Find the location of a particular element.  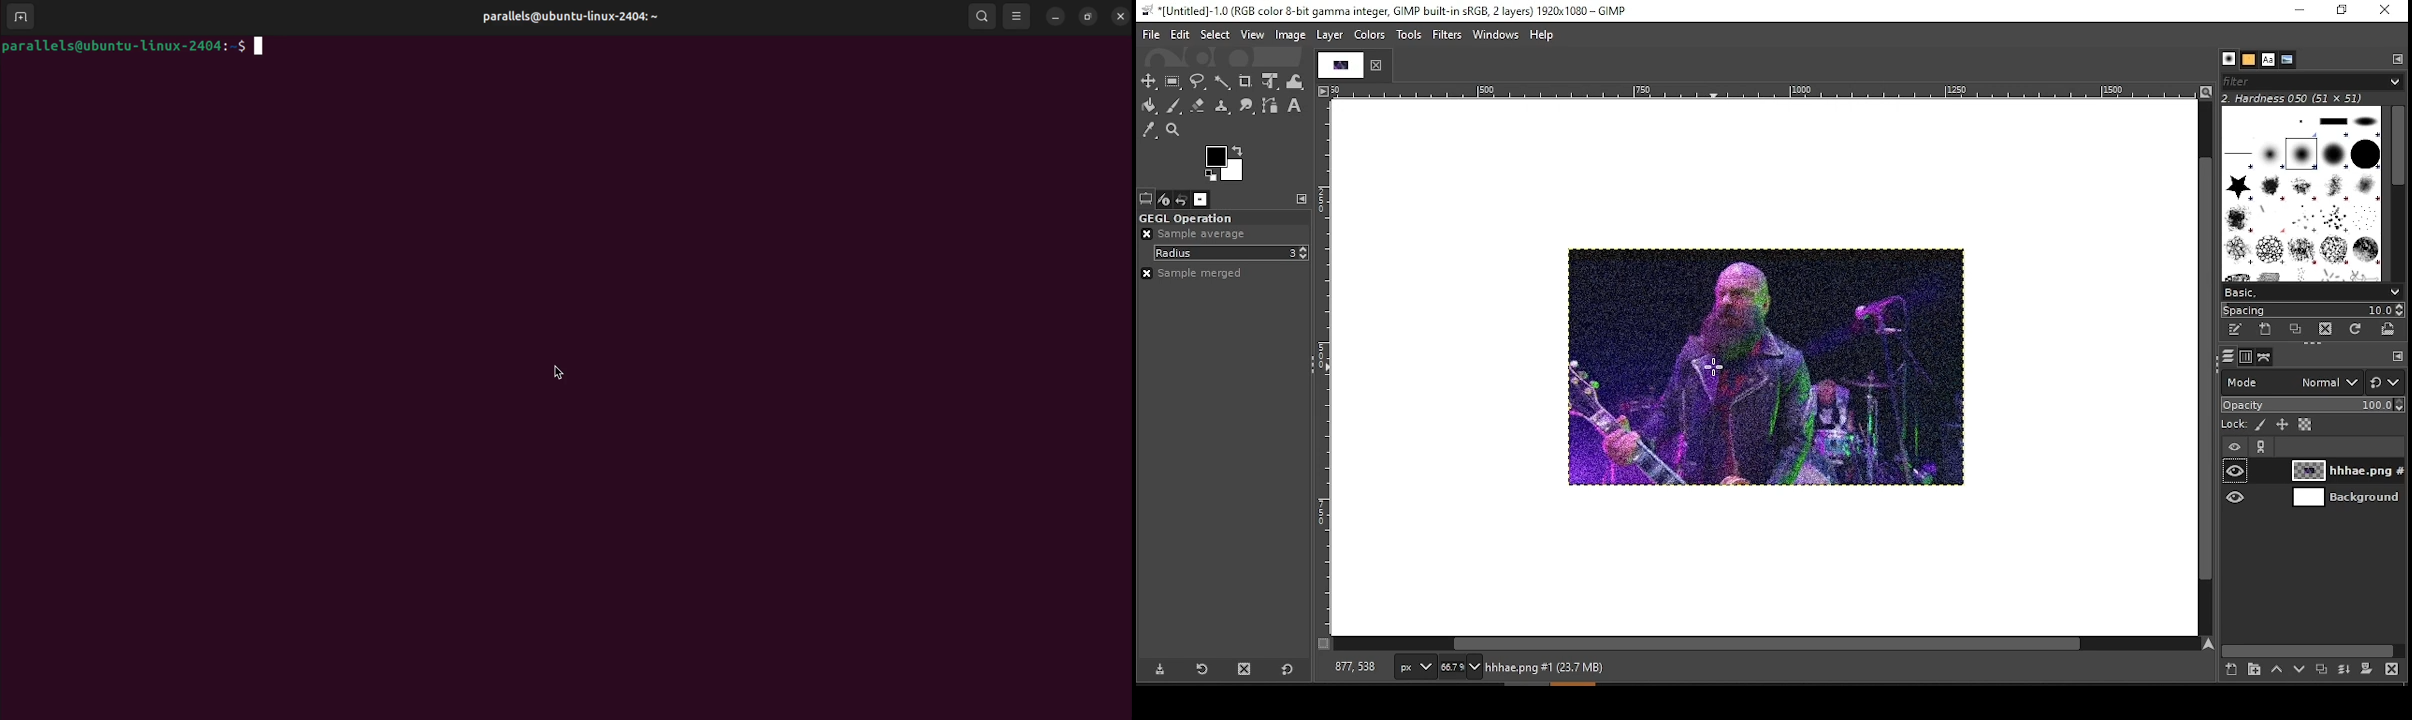

horizontal scale is located at coordinates (1767, 89).